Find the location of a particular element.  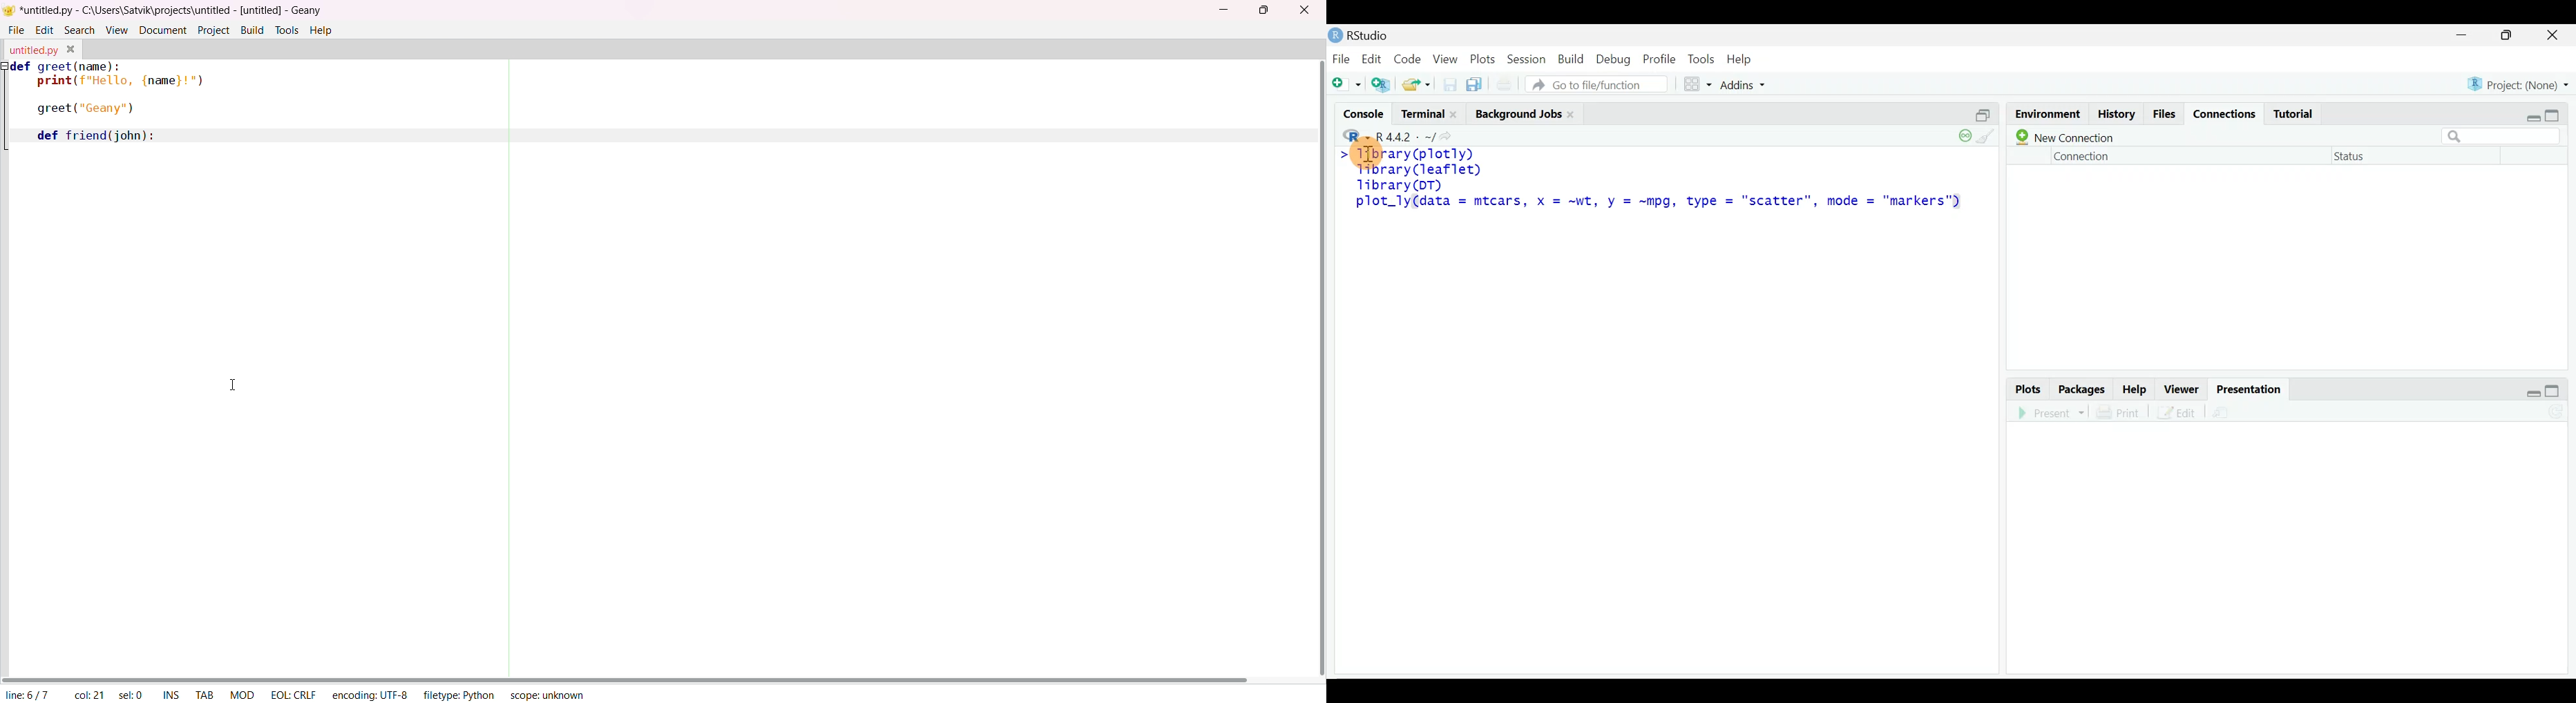

Refresh the presentation preview is located at coordinates (2558, 412).